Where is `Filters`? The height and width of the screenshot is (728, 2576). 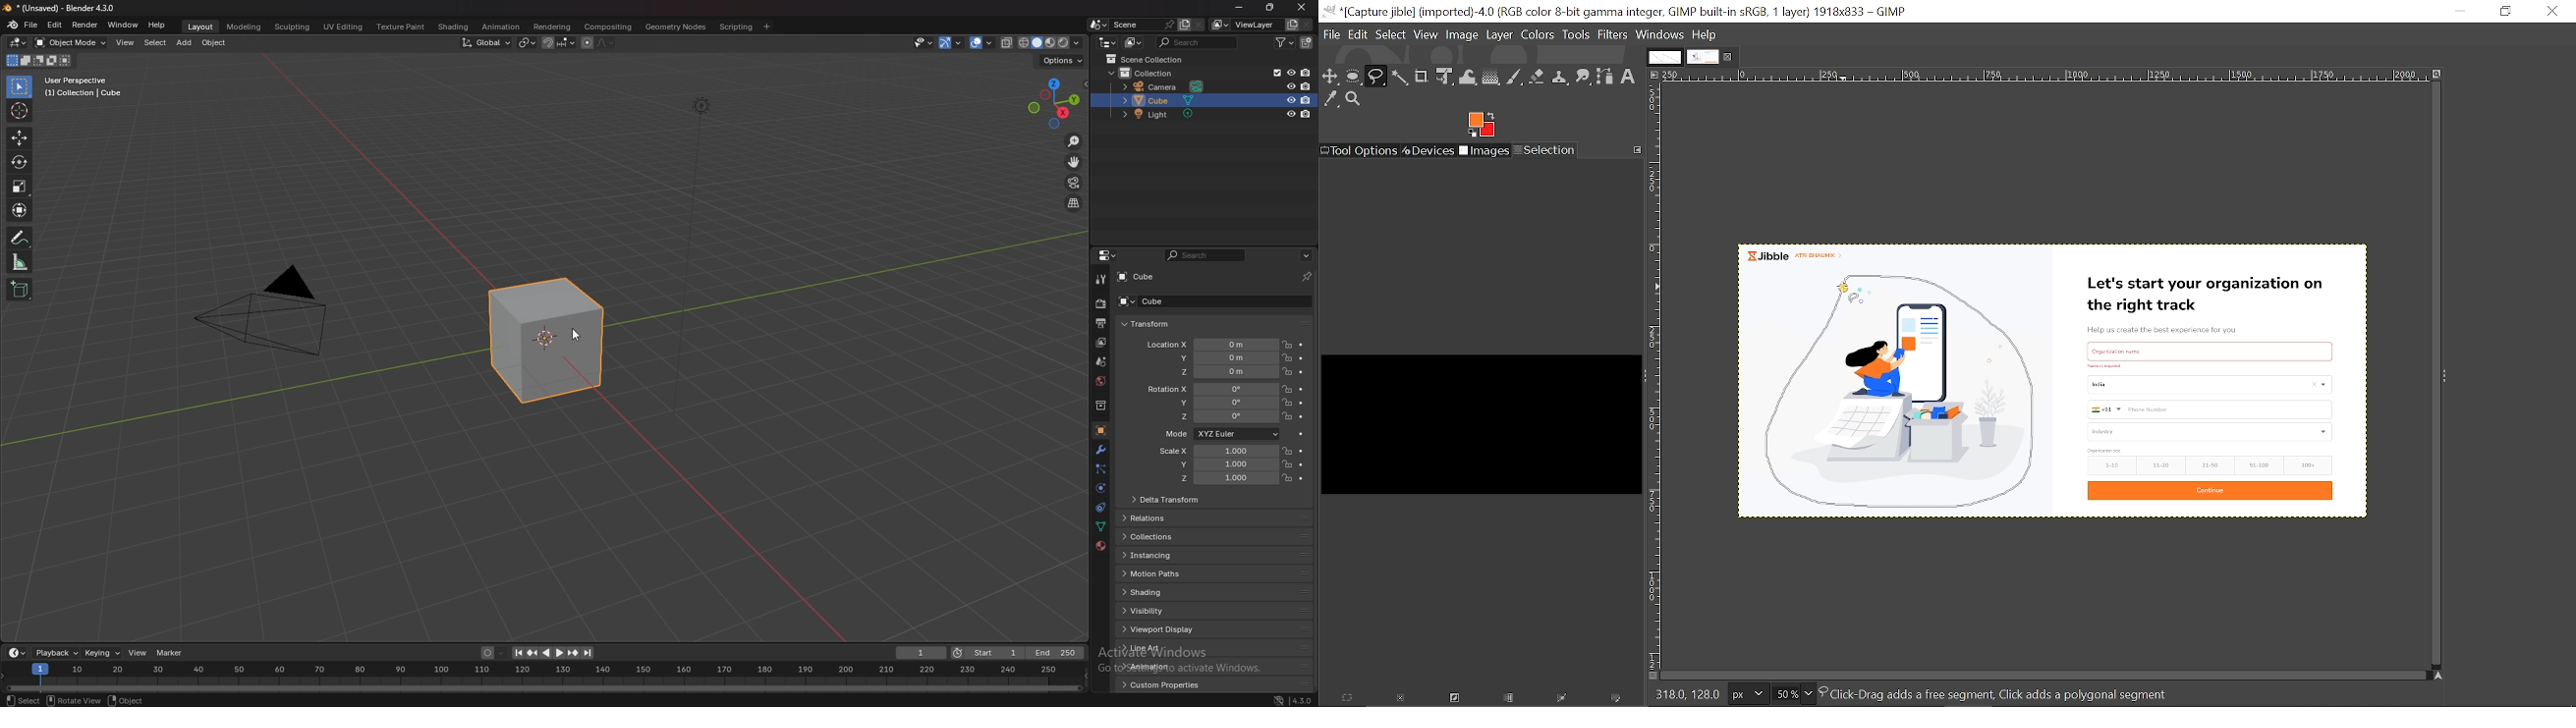
Filters is located at coordinates (1611, 35).